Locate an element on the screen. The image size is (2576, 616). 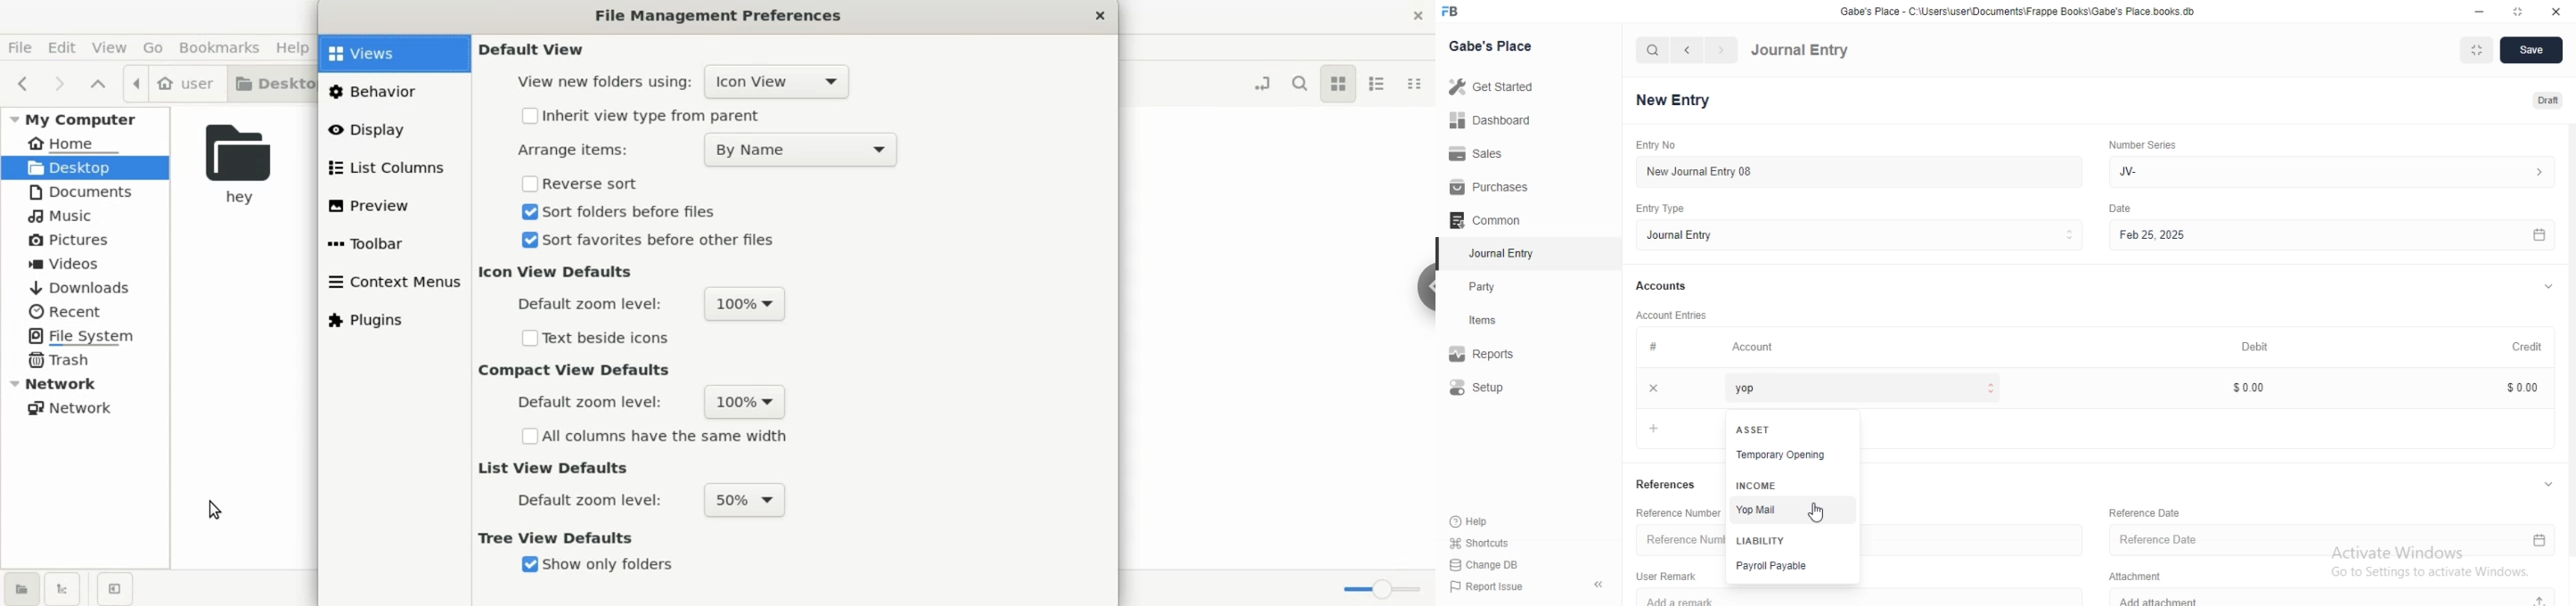
Payroll Payable is located at coordinates (1793, 565).